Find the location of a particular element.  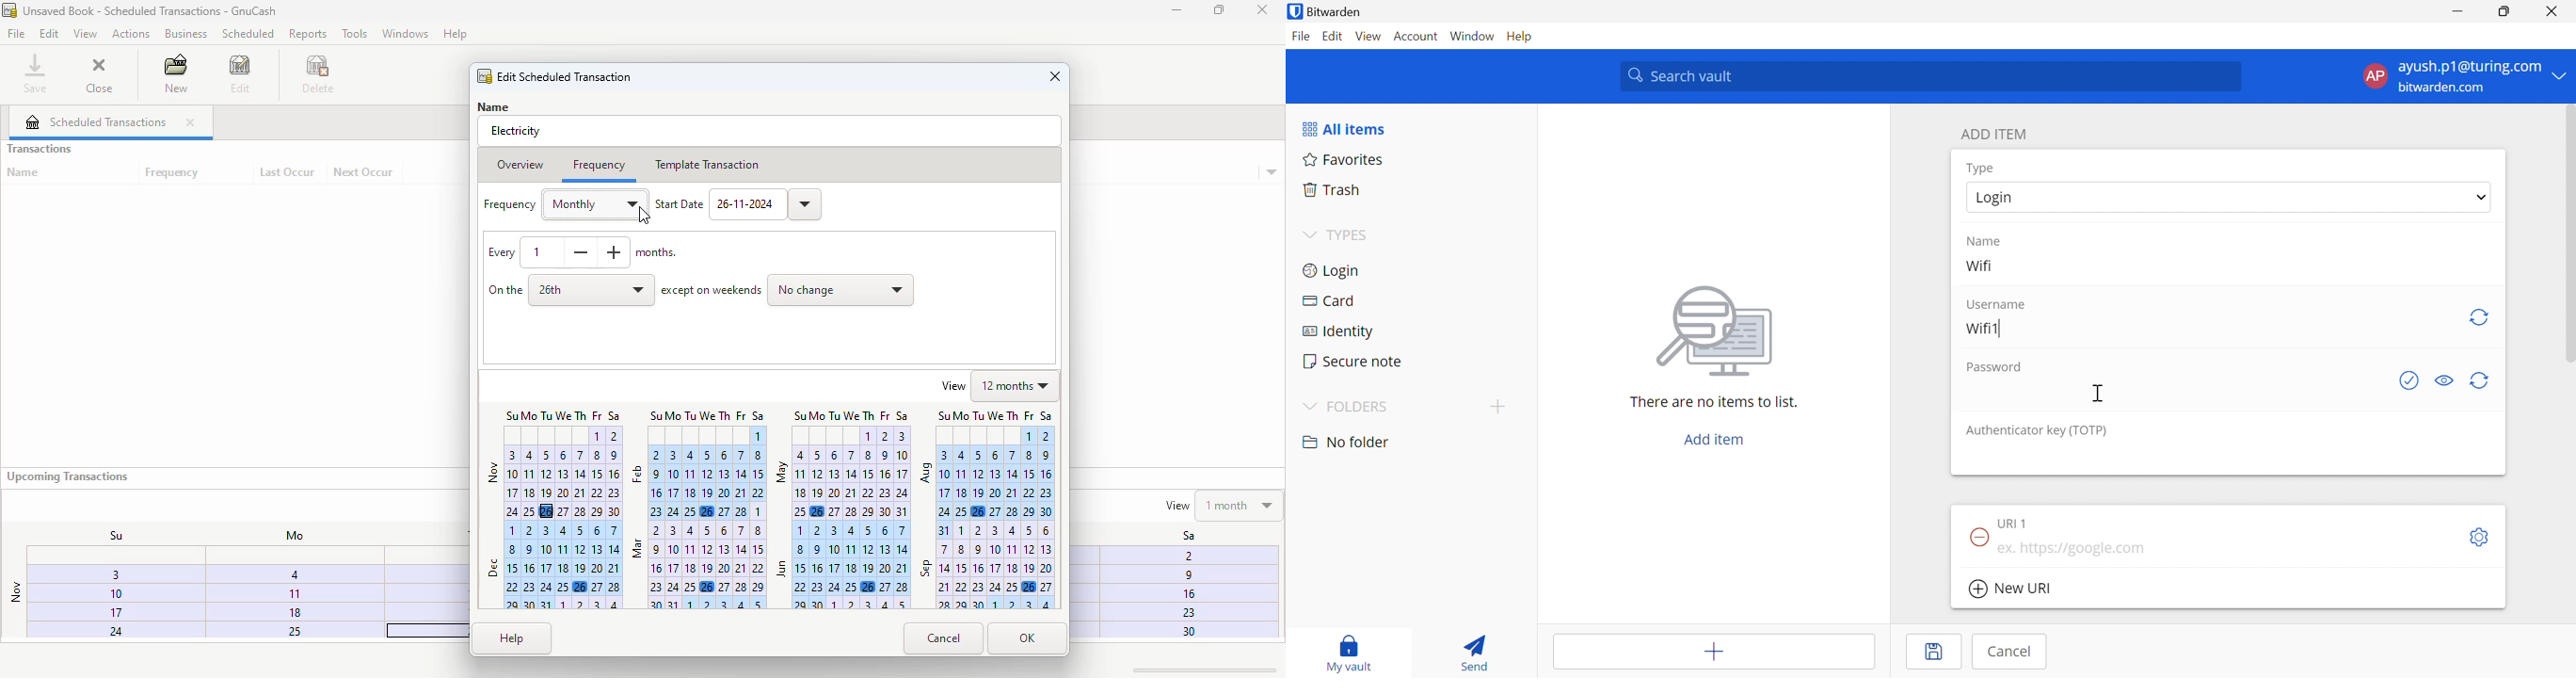

close is located at coordinates (190, 122).